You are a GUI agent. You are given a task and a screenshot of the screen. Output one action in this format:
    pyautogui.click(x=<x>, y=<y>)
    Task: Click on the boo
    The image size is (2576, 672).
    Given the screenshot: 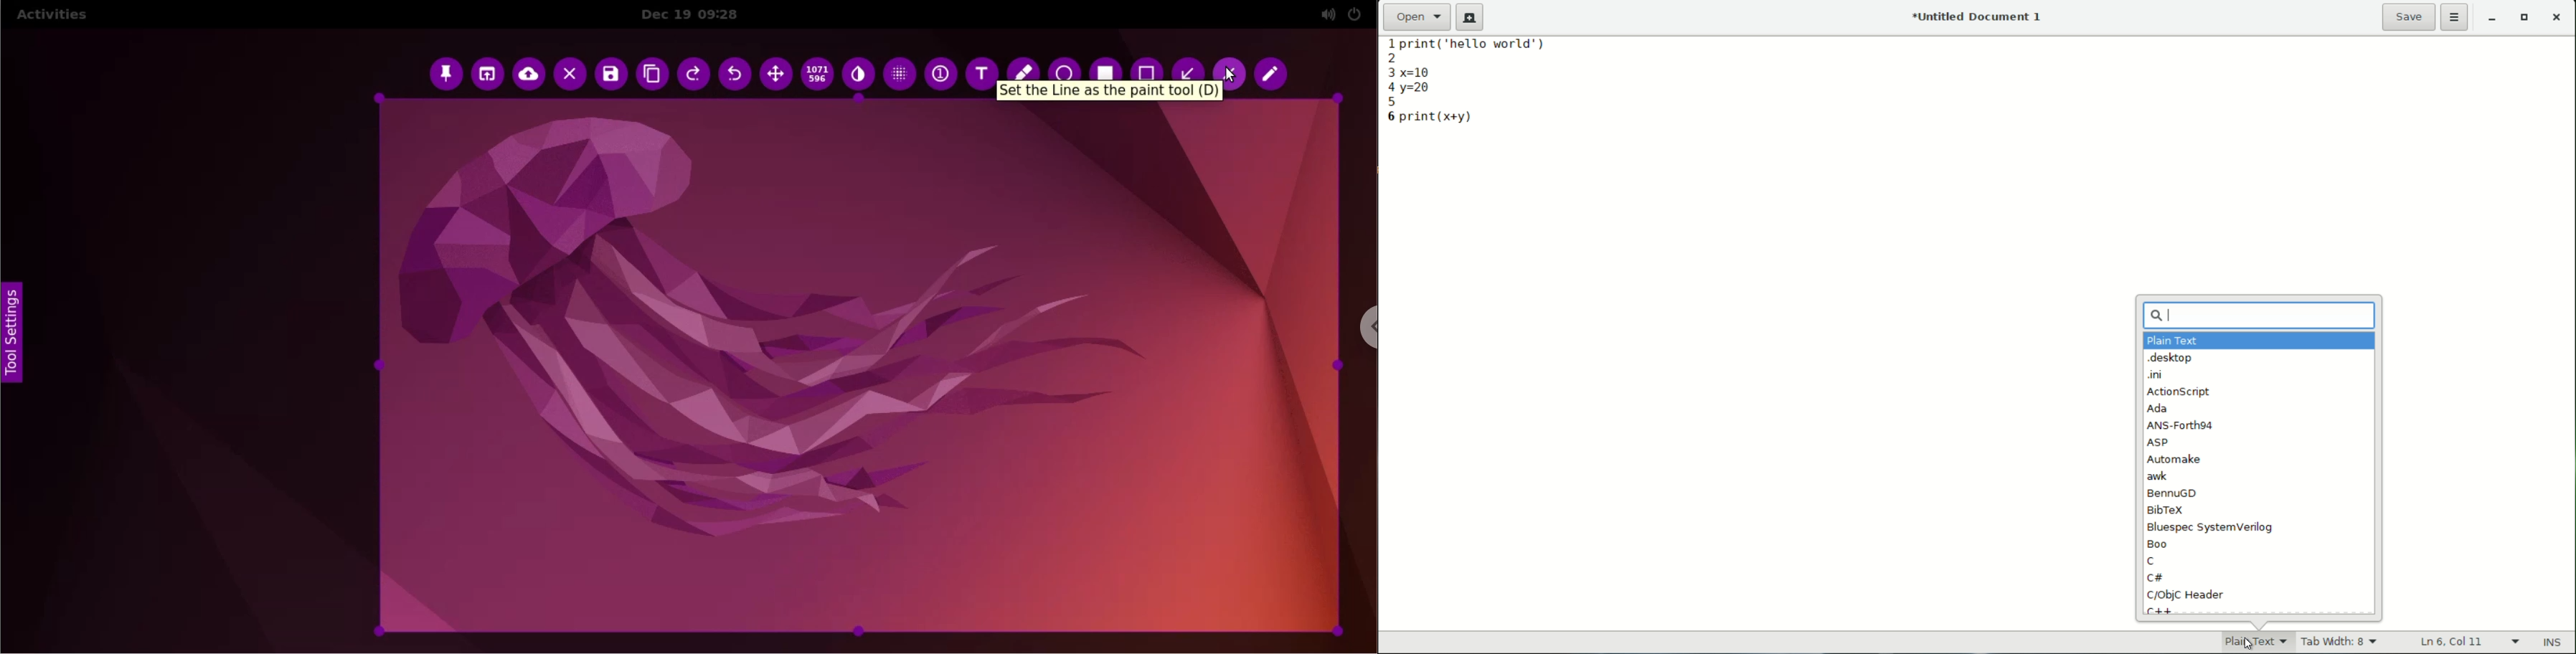 What is the action you would take?
    pyautogui.click(x=2161, y=543)
    